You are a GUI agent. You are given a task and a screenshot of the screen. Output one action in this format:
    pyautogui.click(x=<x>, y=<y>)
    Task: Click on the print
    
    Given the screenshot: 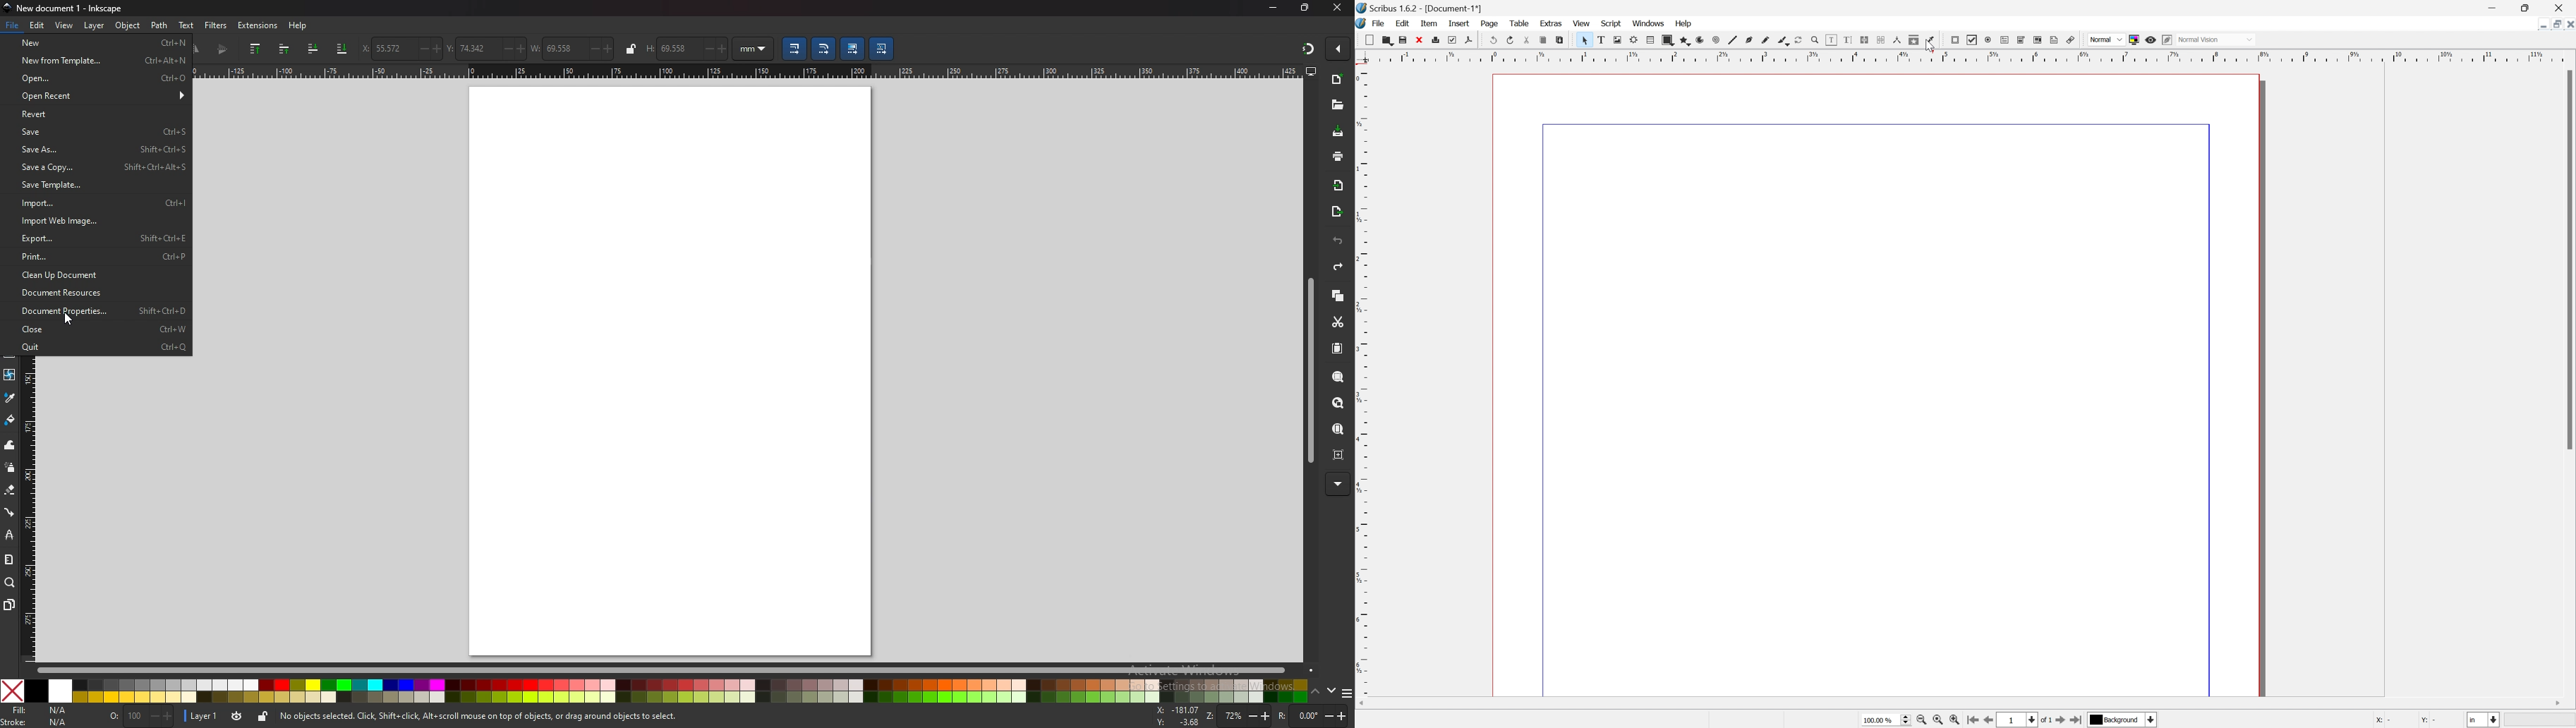 What is the action you would take?
    pyautogui.click(x=1338, y=156)
    